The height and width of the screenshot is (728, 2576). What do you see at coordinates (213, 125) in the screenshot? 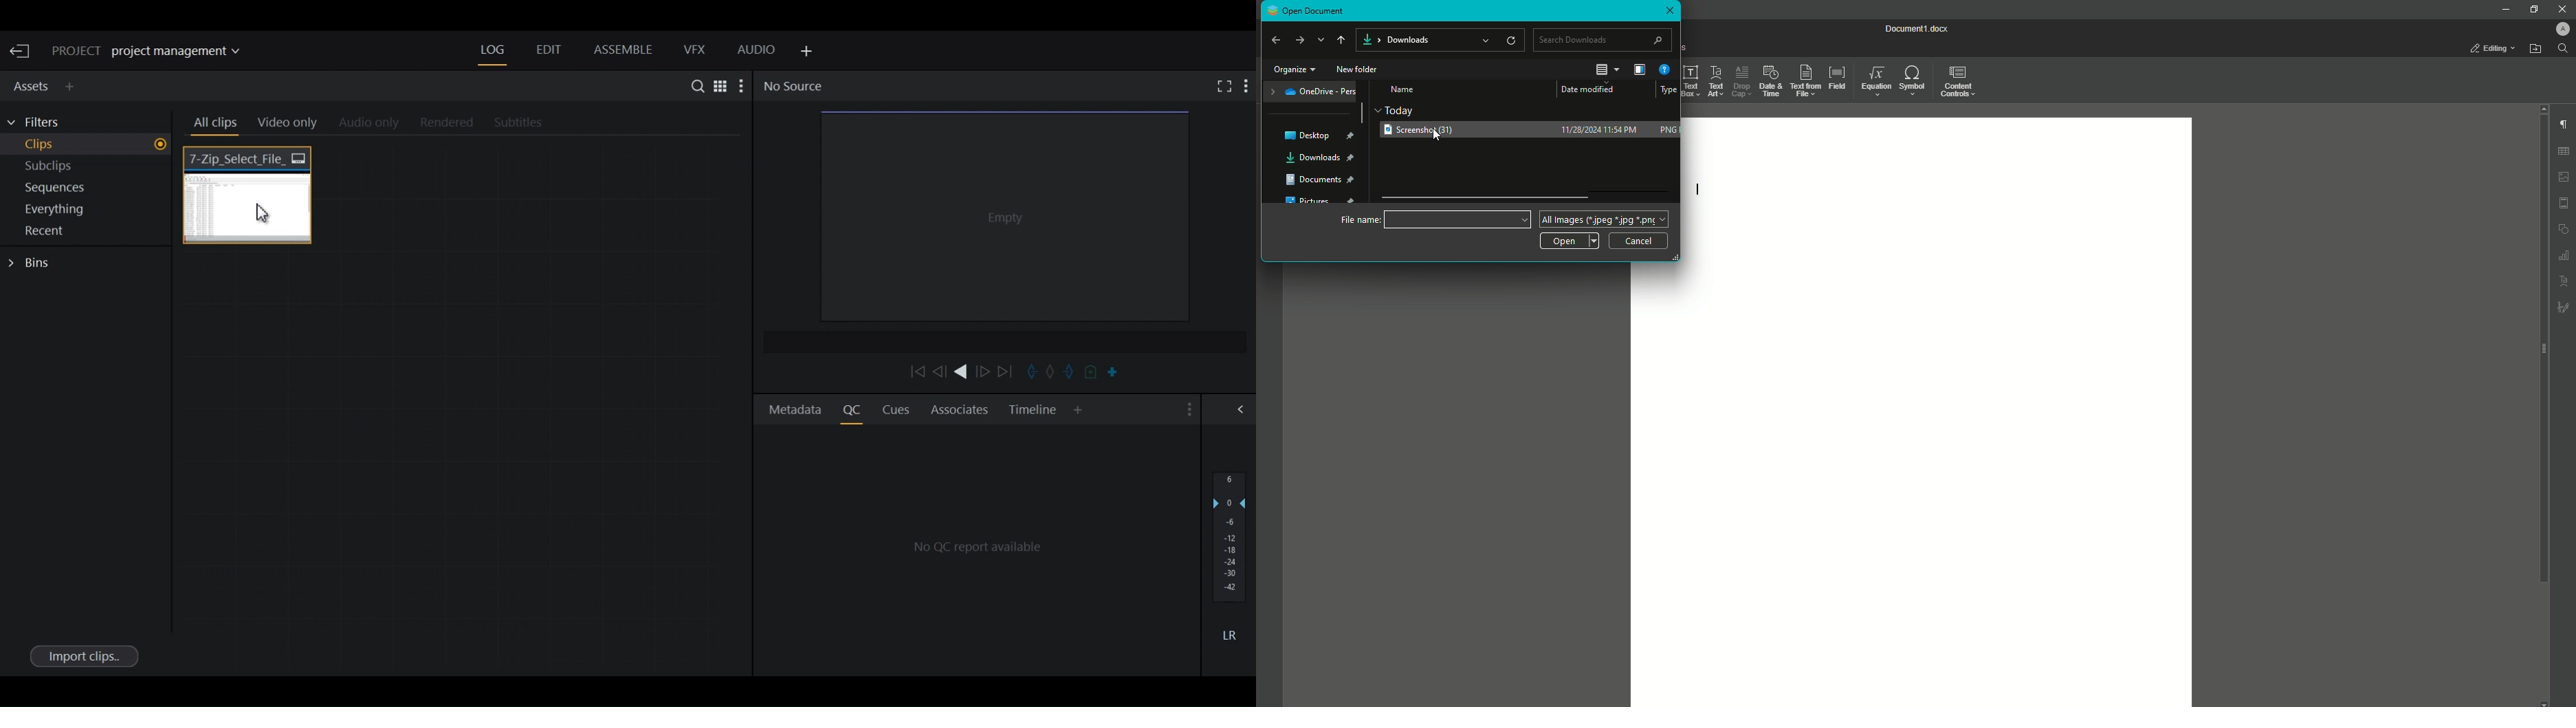
I see `All clips` at bounding box center [213, 125].